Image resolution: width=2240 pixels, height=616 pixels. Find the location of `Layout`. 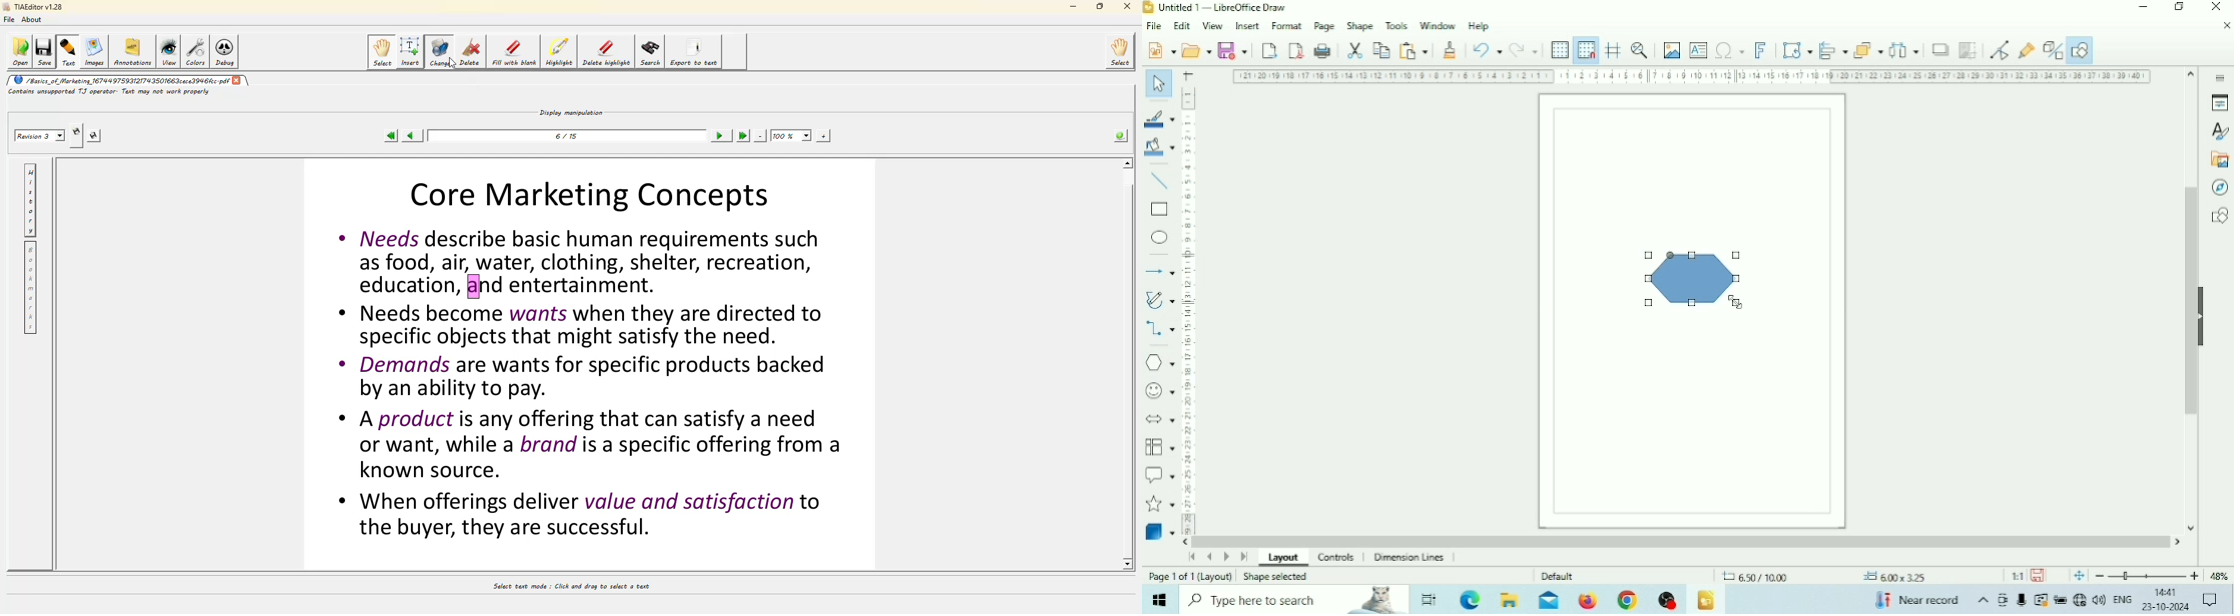

Layout is located at coordinates (1284, 560).